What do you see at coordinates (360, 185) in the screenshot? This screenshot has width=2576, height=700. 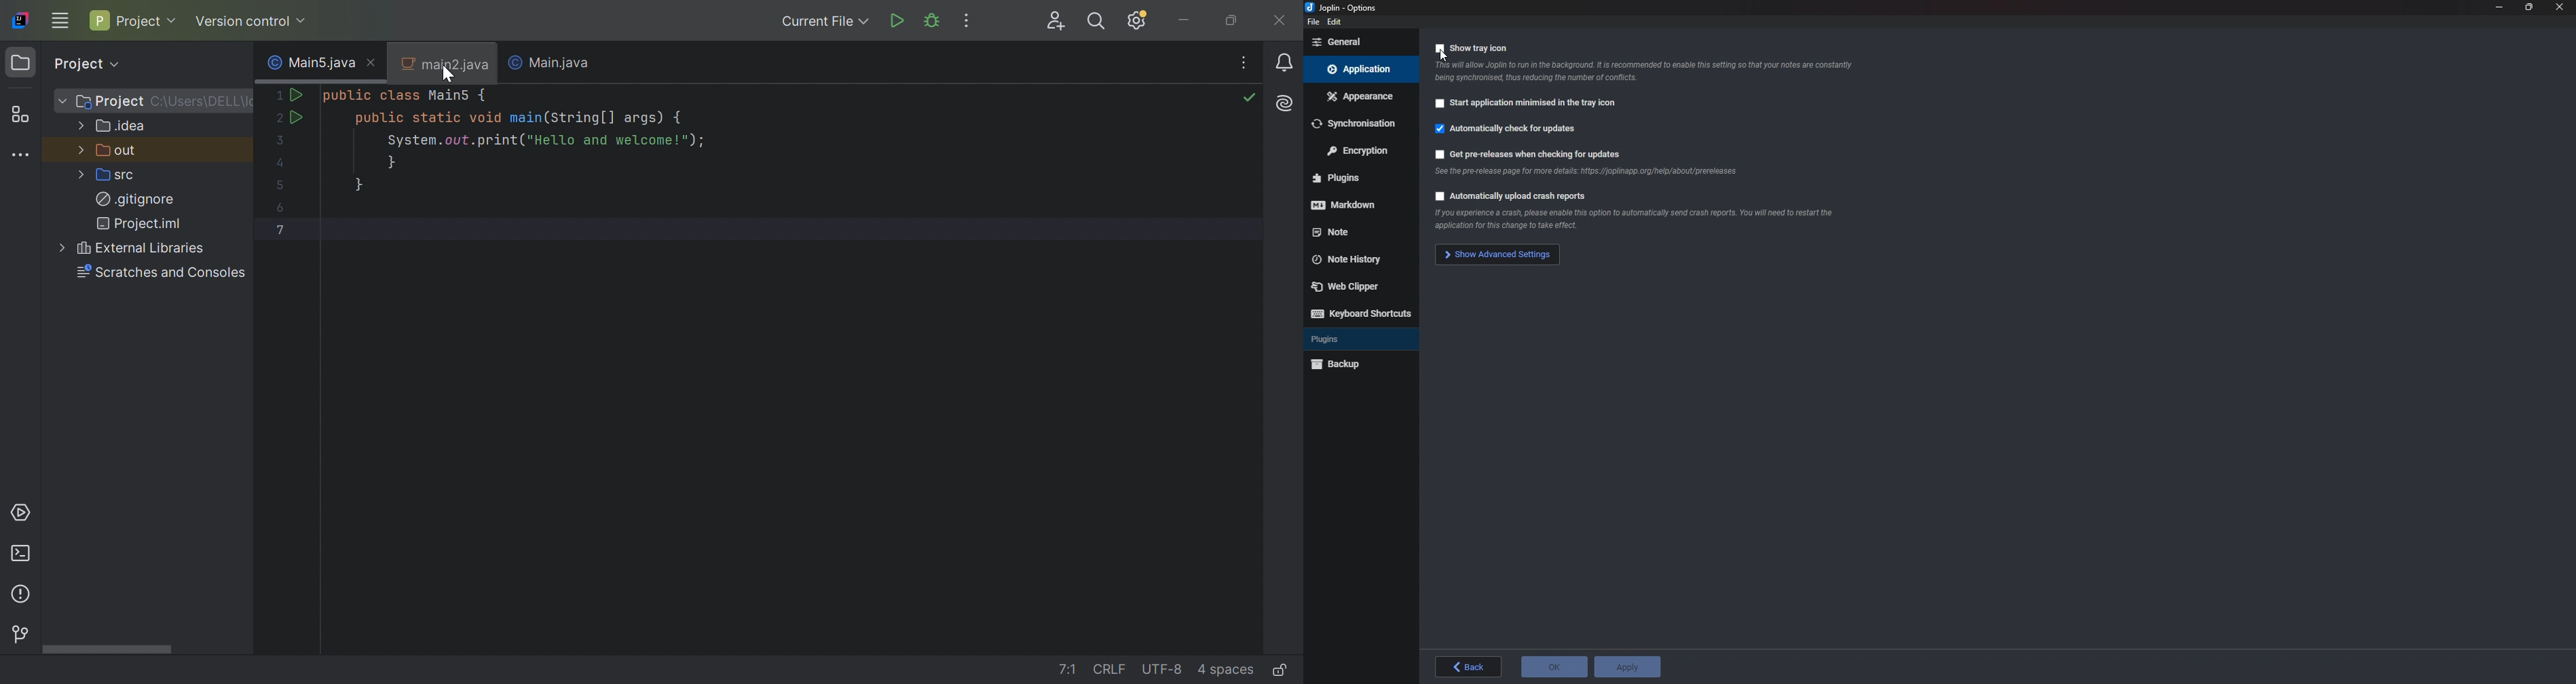 I see `}` at bounding box center [360, 185].